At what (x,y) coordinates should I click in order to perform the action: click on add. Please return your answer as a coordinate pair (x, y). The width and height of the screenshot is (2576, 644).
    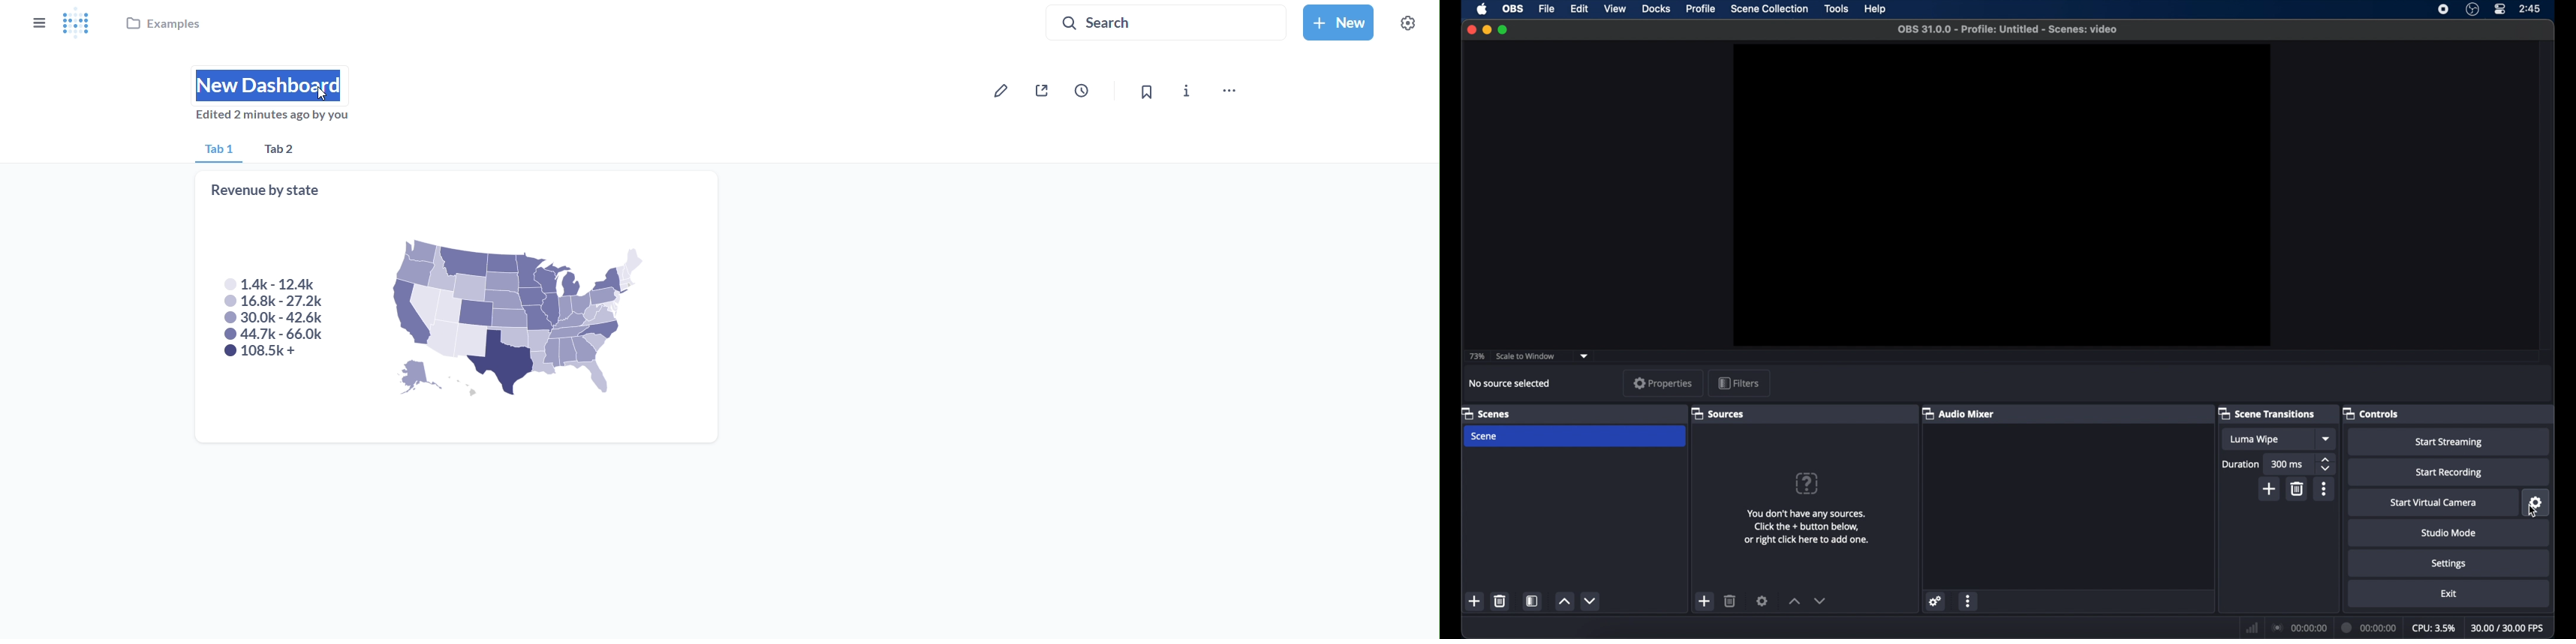
    Looking at the image, I should click on (1475, 601).